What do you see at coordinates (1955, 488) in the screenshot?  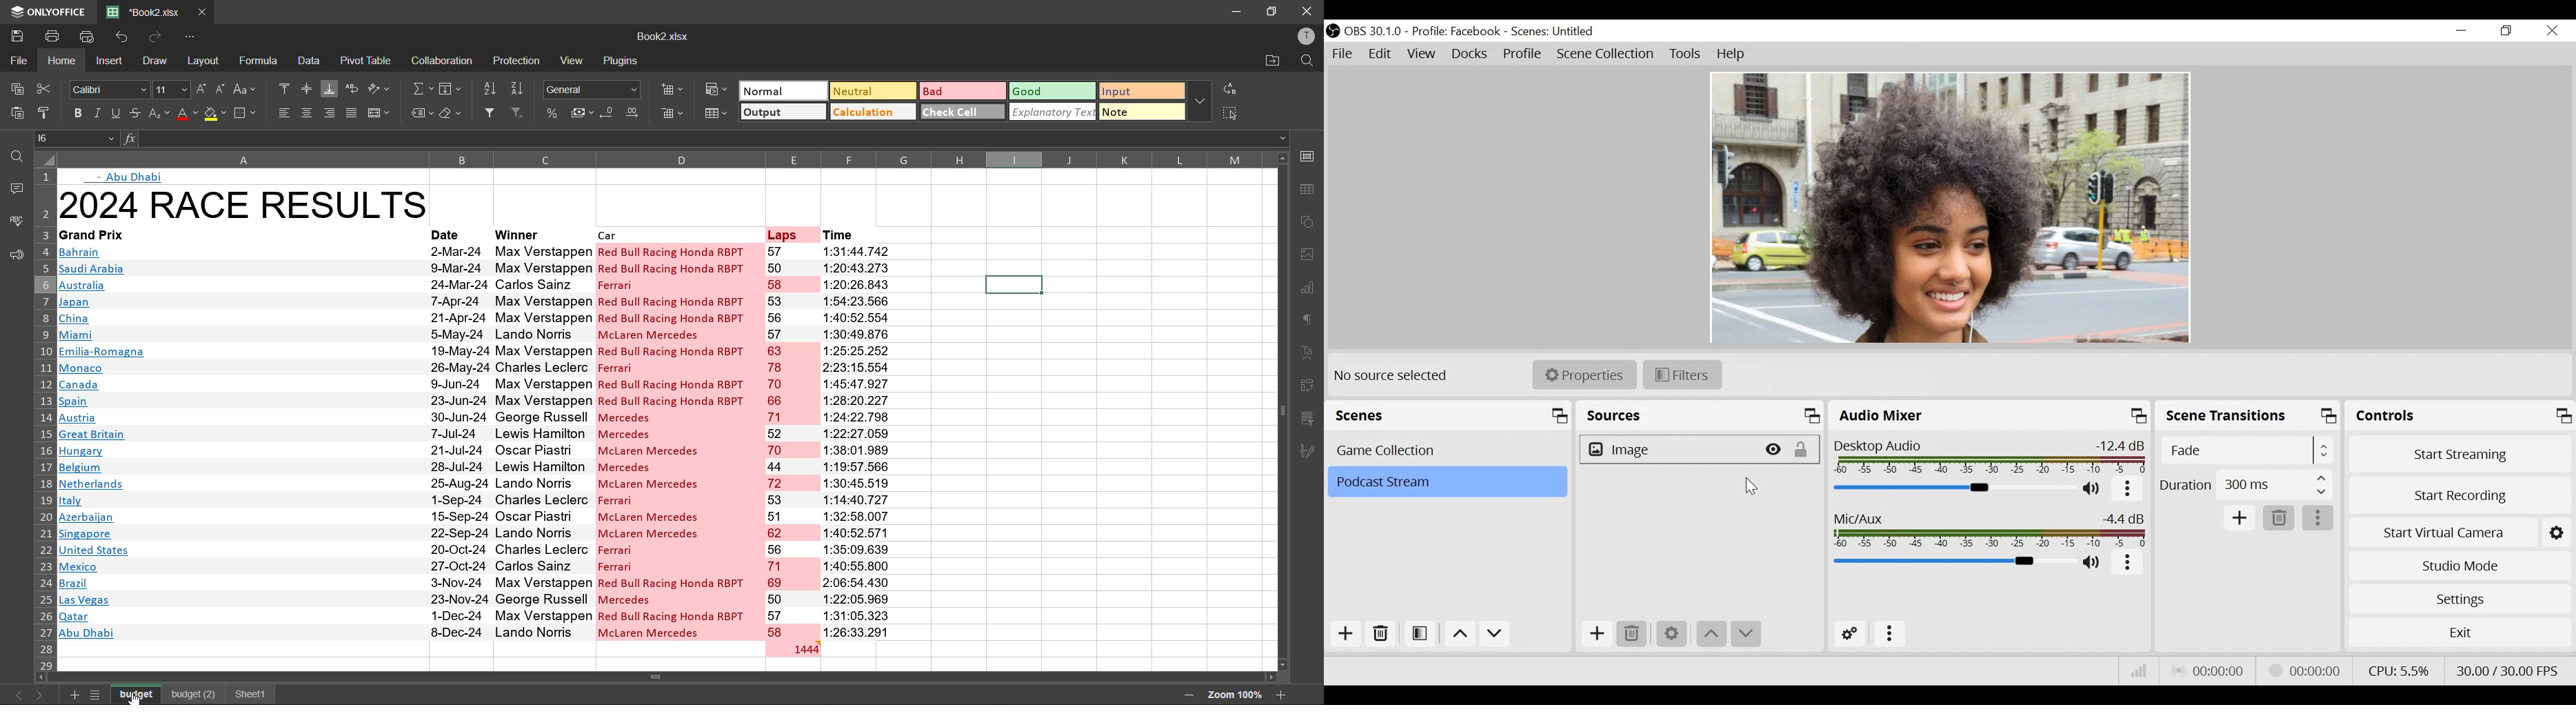 I see `Audio Mixer` at bounding box center [1955, 488].